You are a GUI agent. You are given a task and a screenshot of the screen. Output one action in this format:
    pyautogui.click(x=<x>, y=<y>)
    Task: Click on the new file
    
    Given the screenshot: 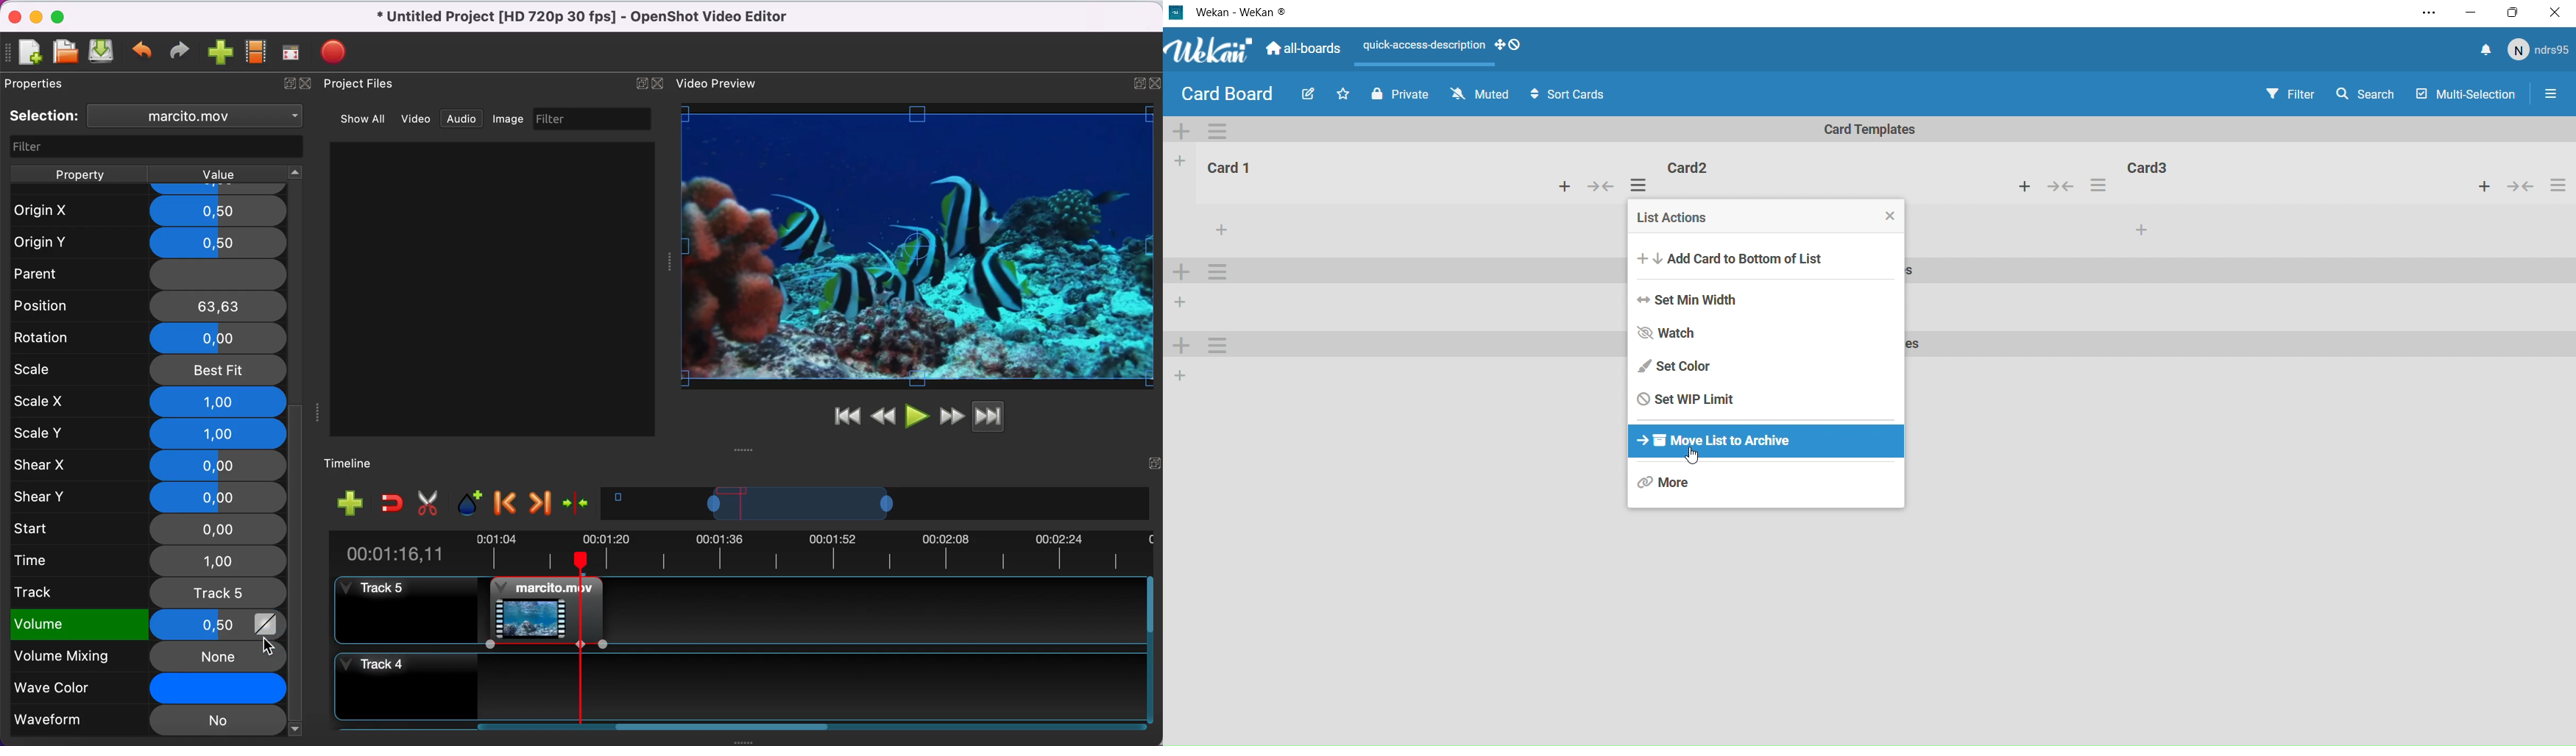 What is the action you would take?
    pyautogui.click(x=30, y=51)
    